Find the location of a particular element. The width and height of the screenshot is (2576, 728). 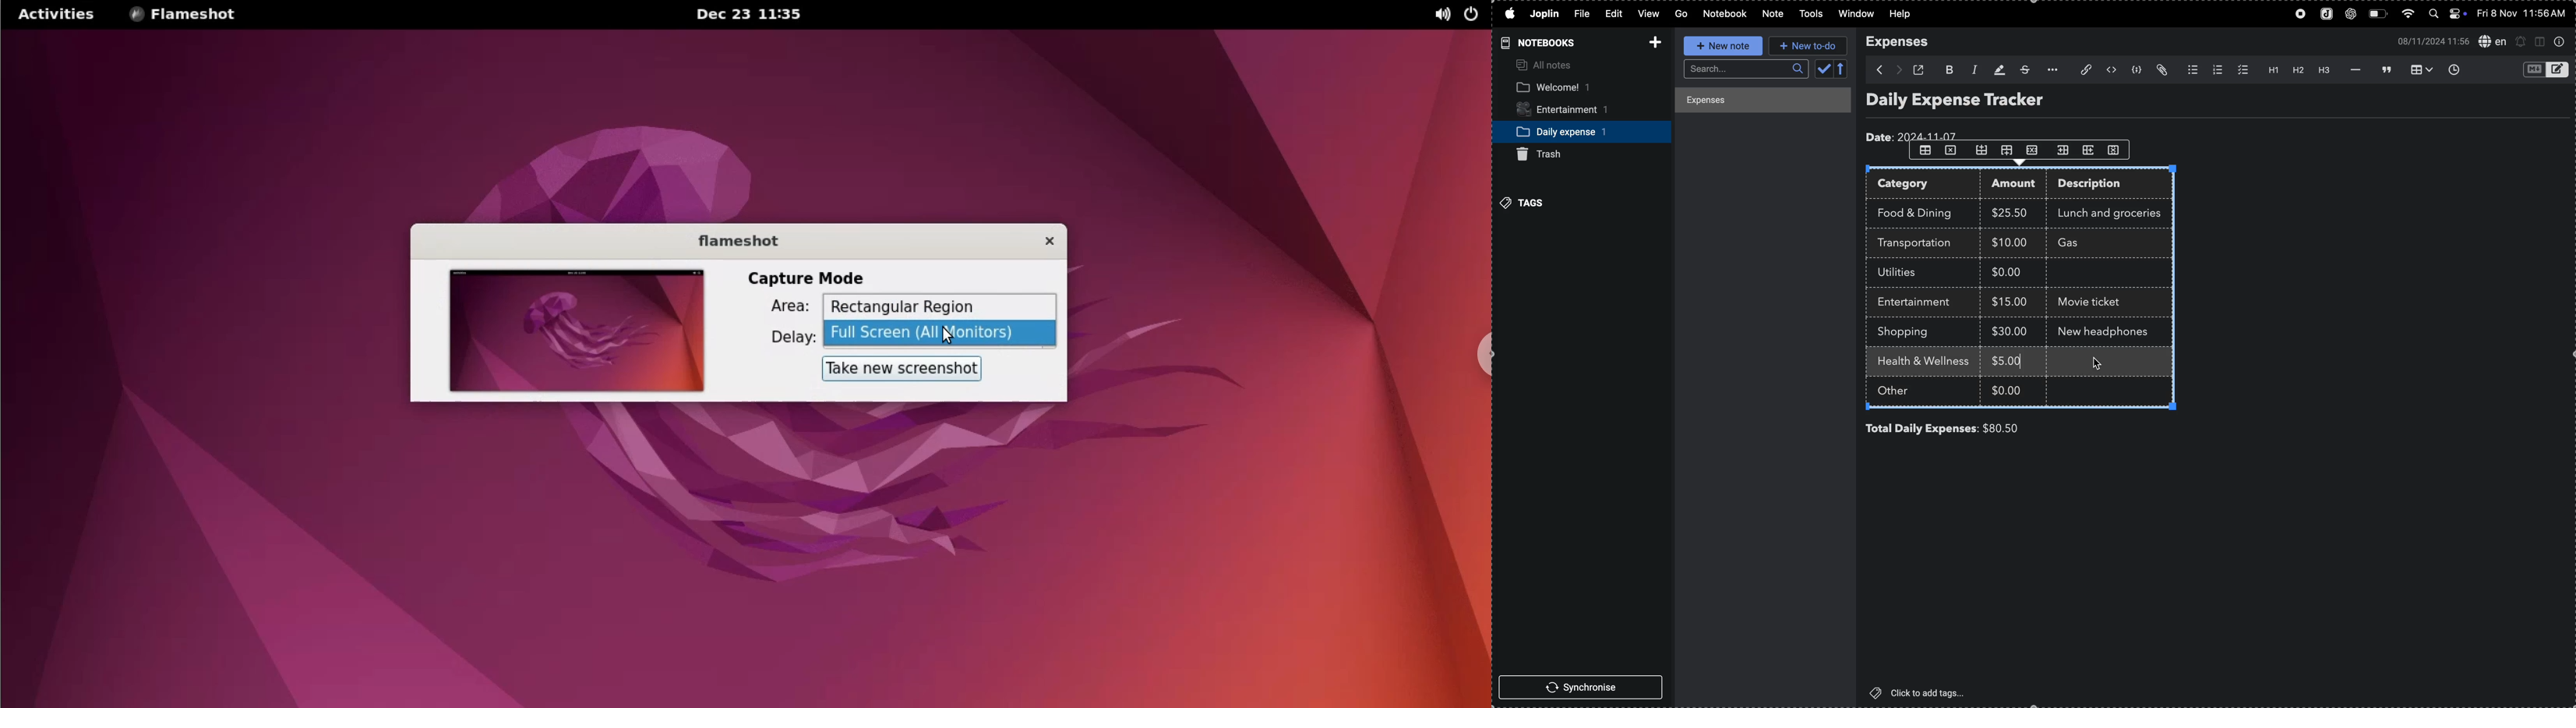

$0.00 is located at coordinates (2009, 390).